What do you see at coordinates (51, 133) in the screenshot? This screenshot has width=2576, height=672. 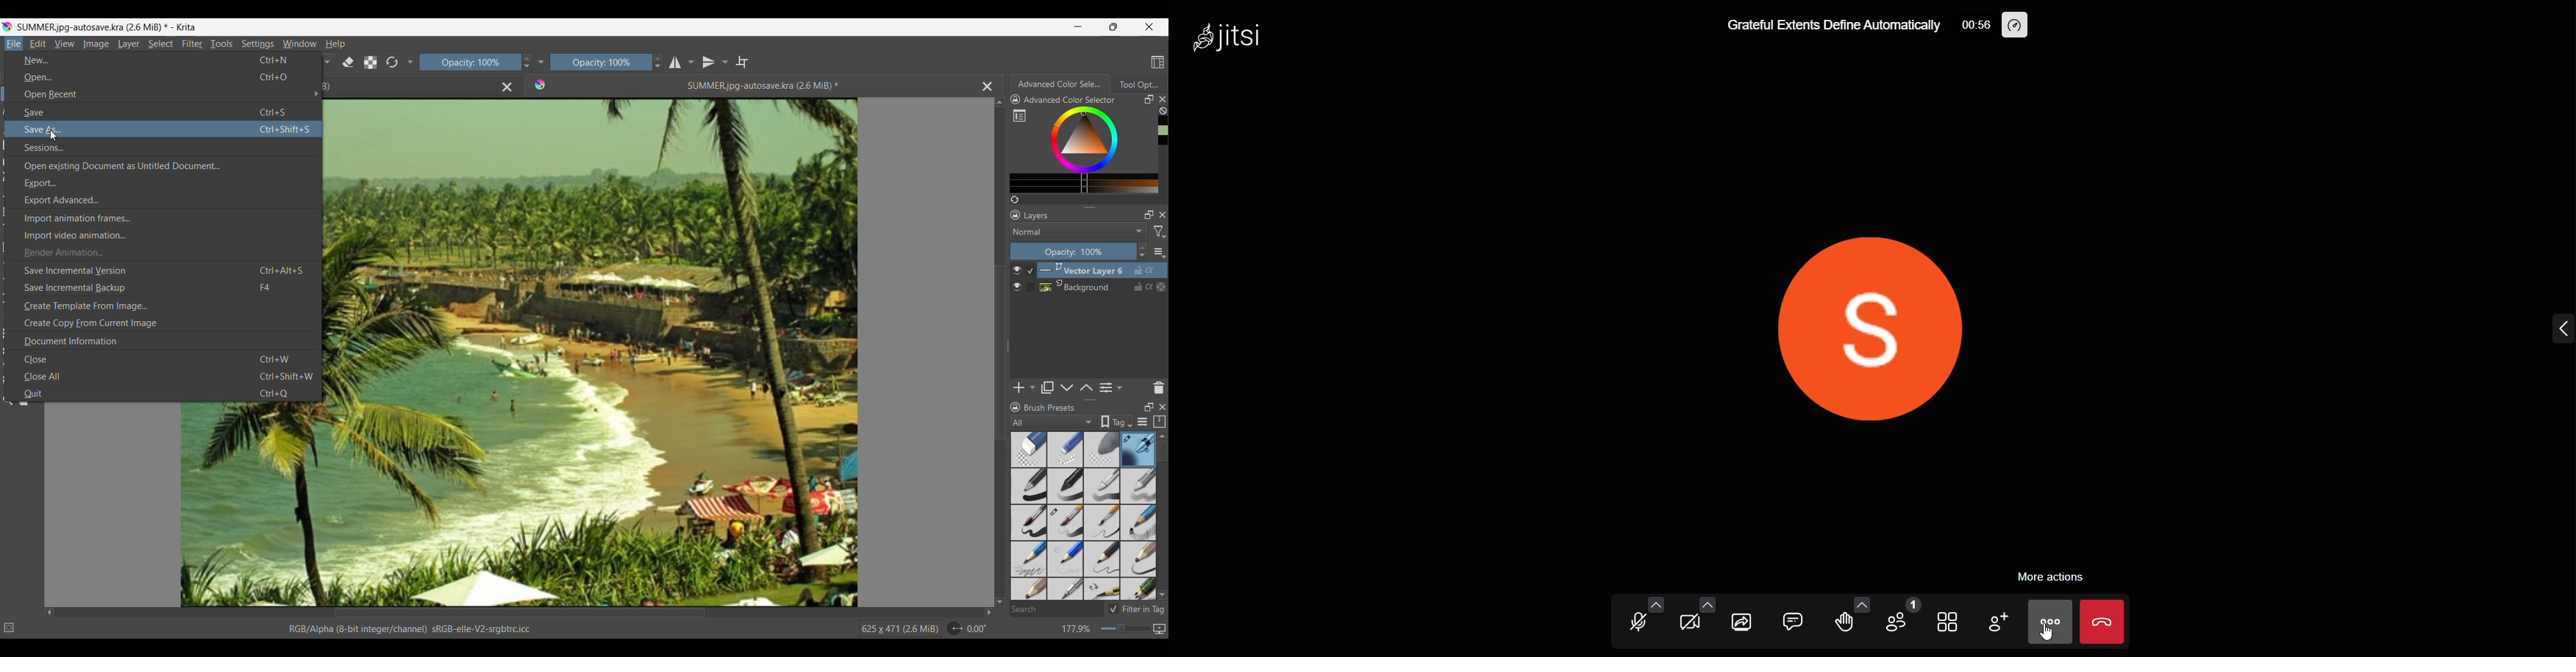 I see `cursor` at bounding box center [51, 133].